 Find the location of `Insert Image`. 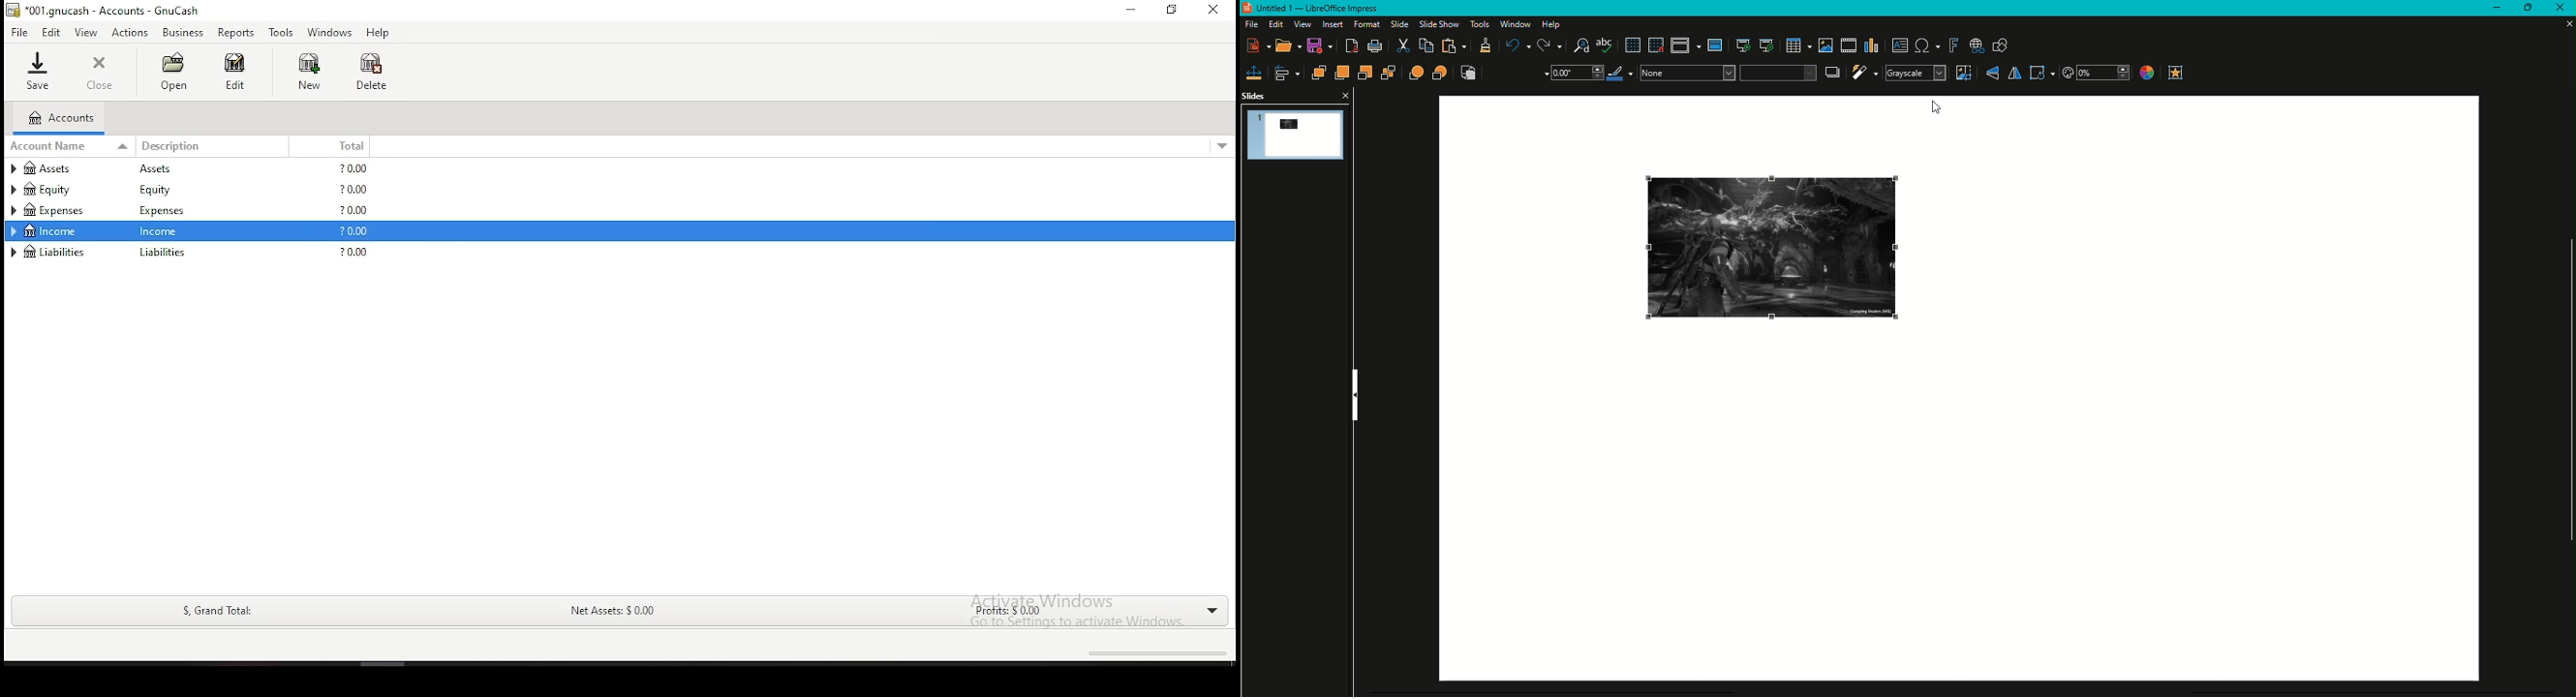

Insert Image is located at coordinates (1824, 45).